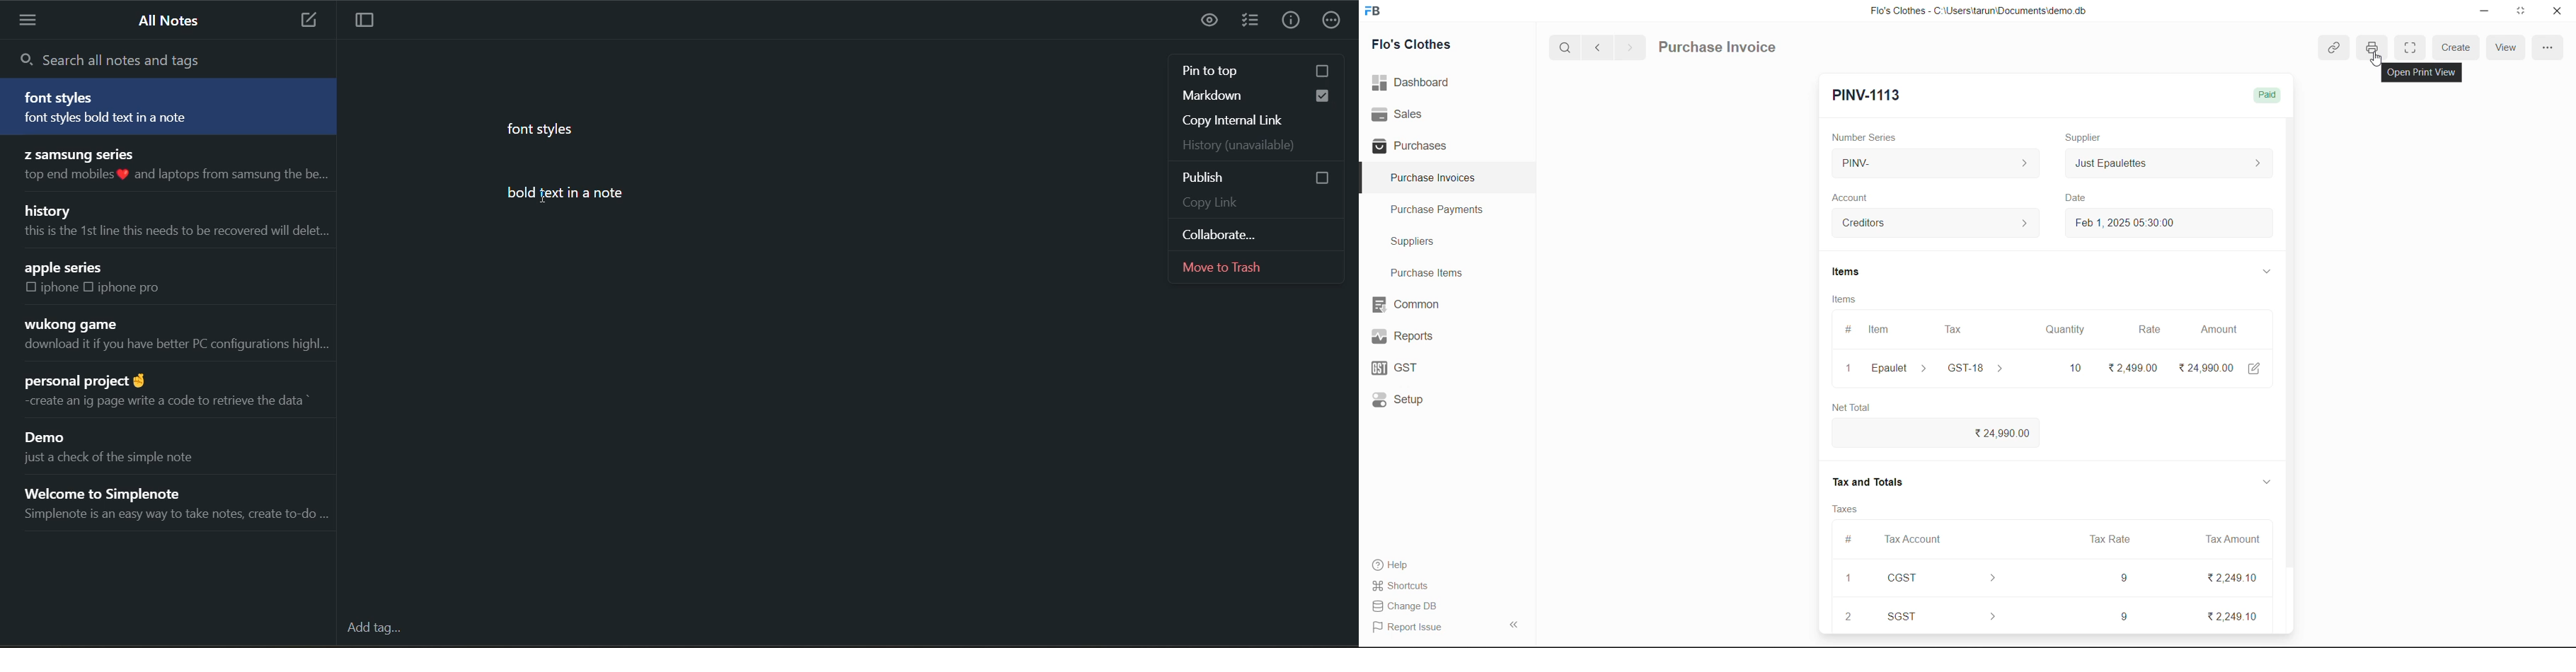 The width and height of the screenshot is (2576, 672). Describe the element at coordinates (1375, 12) in the screenshot. I see `logo` at that location.